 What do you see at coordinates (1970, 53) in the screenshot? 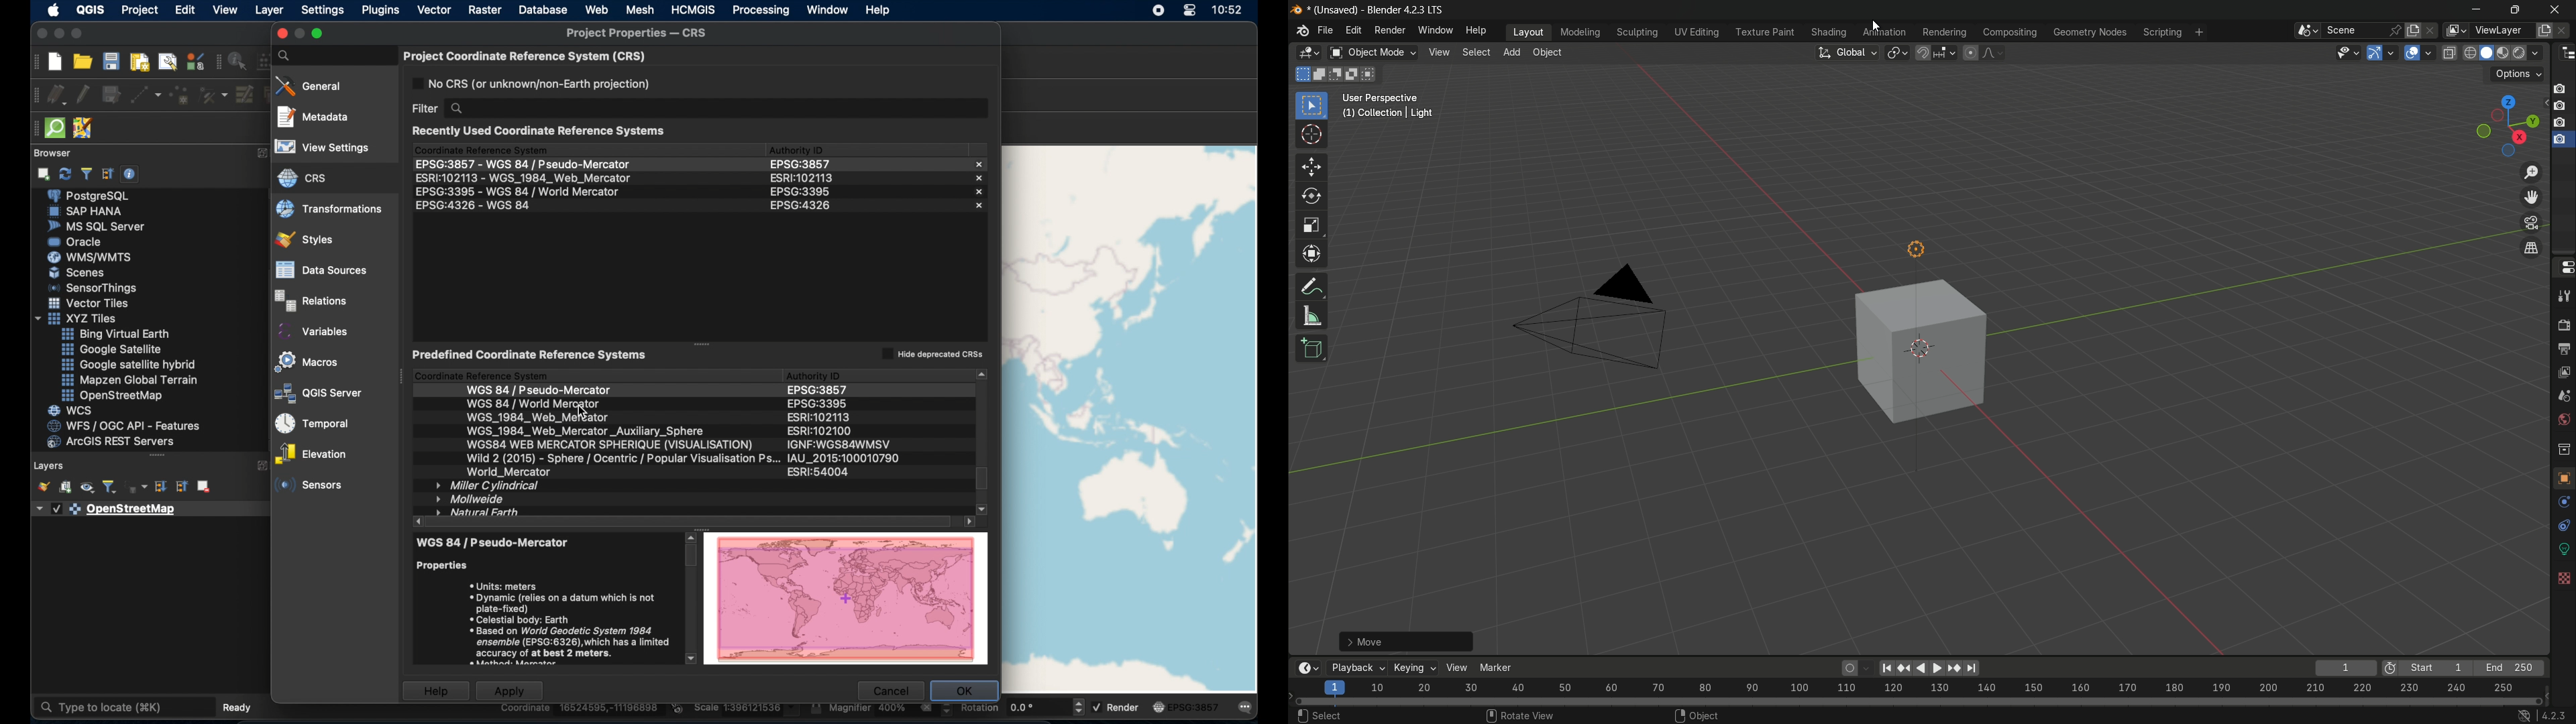
I see `proportional editing object` at bounding box center [1970, 53].